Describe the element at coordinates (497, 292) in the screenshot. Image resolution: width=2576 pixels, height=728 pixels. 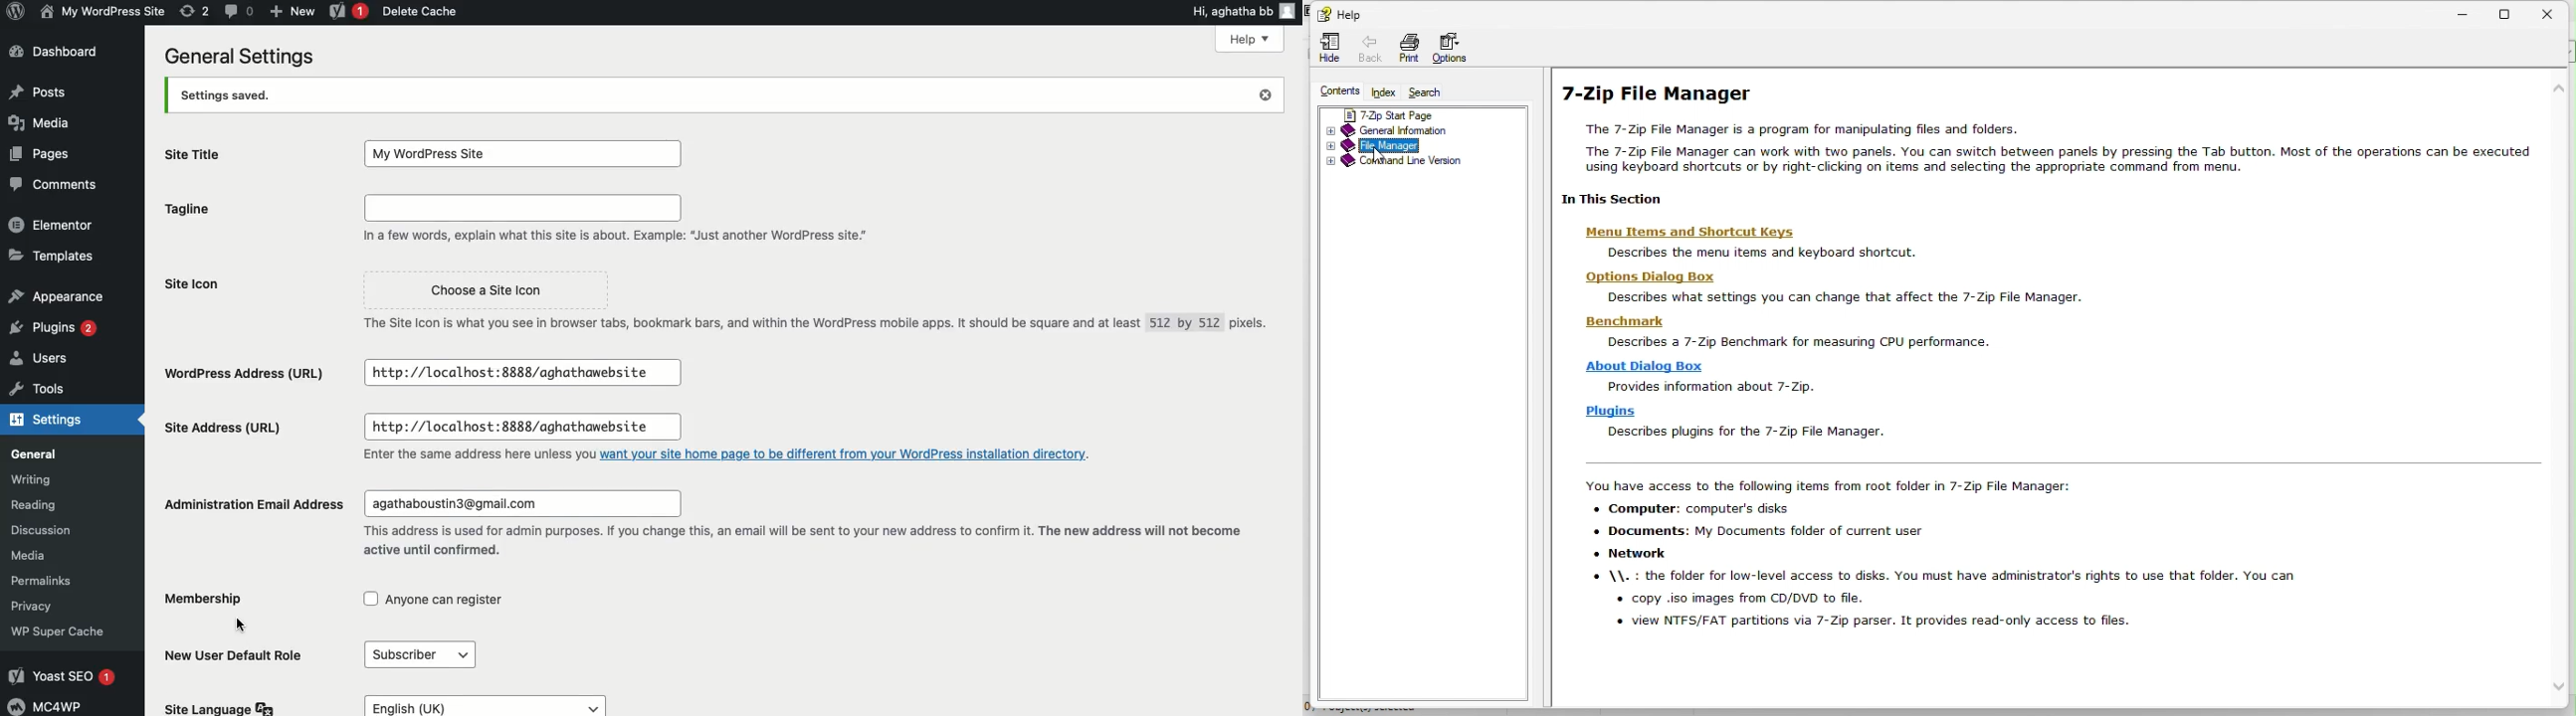
I see `Choose a Site Icon` at that location.